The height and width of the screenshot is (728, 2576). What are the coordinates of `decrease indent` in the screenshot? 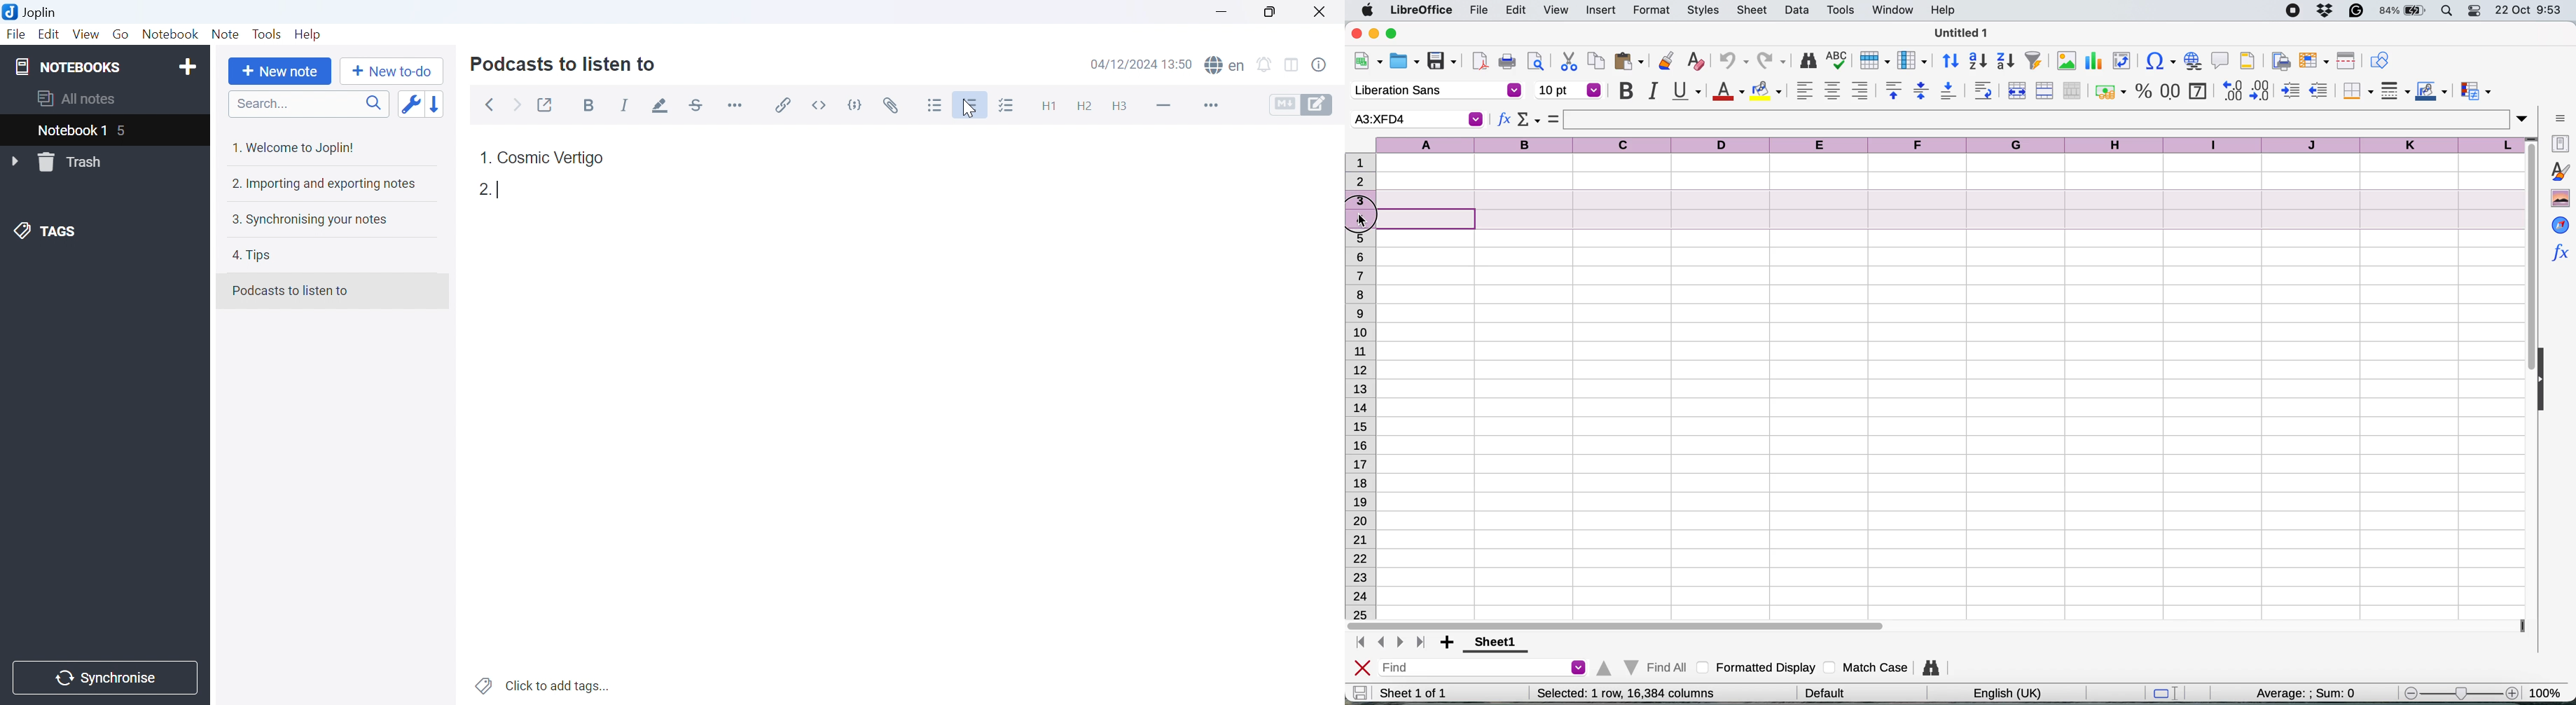 It's located at (2321, 90).